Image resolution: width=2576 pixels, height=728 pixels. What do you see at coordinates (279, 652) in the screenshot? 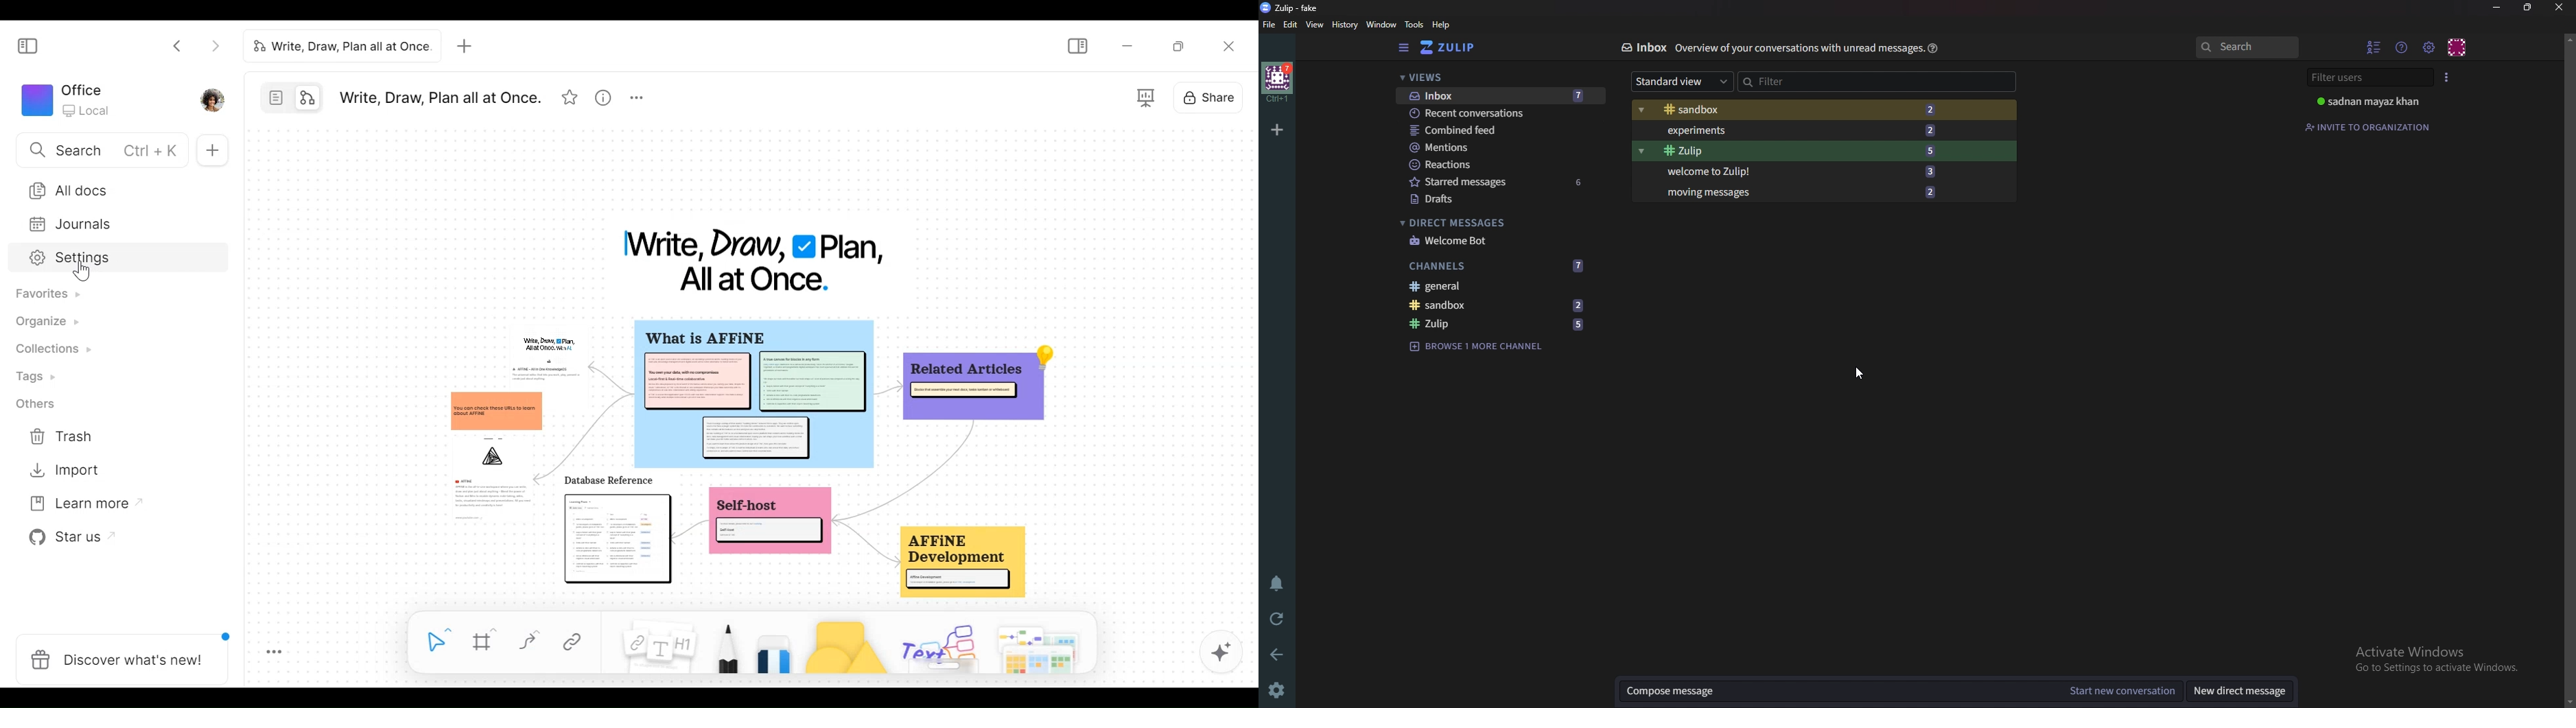
I see `Toggle Zoom Tool bar` at bounding box center [279, 652].